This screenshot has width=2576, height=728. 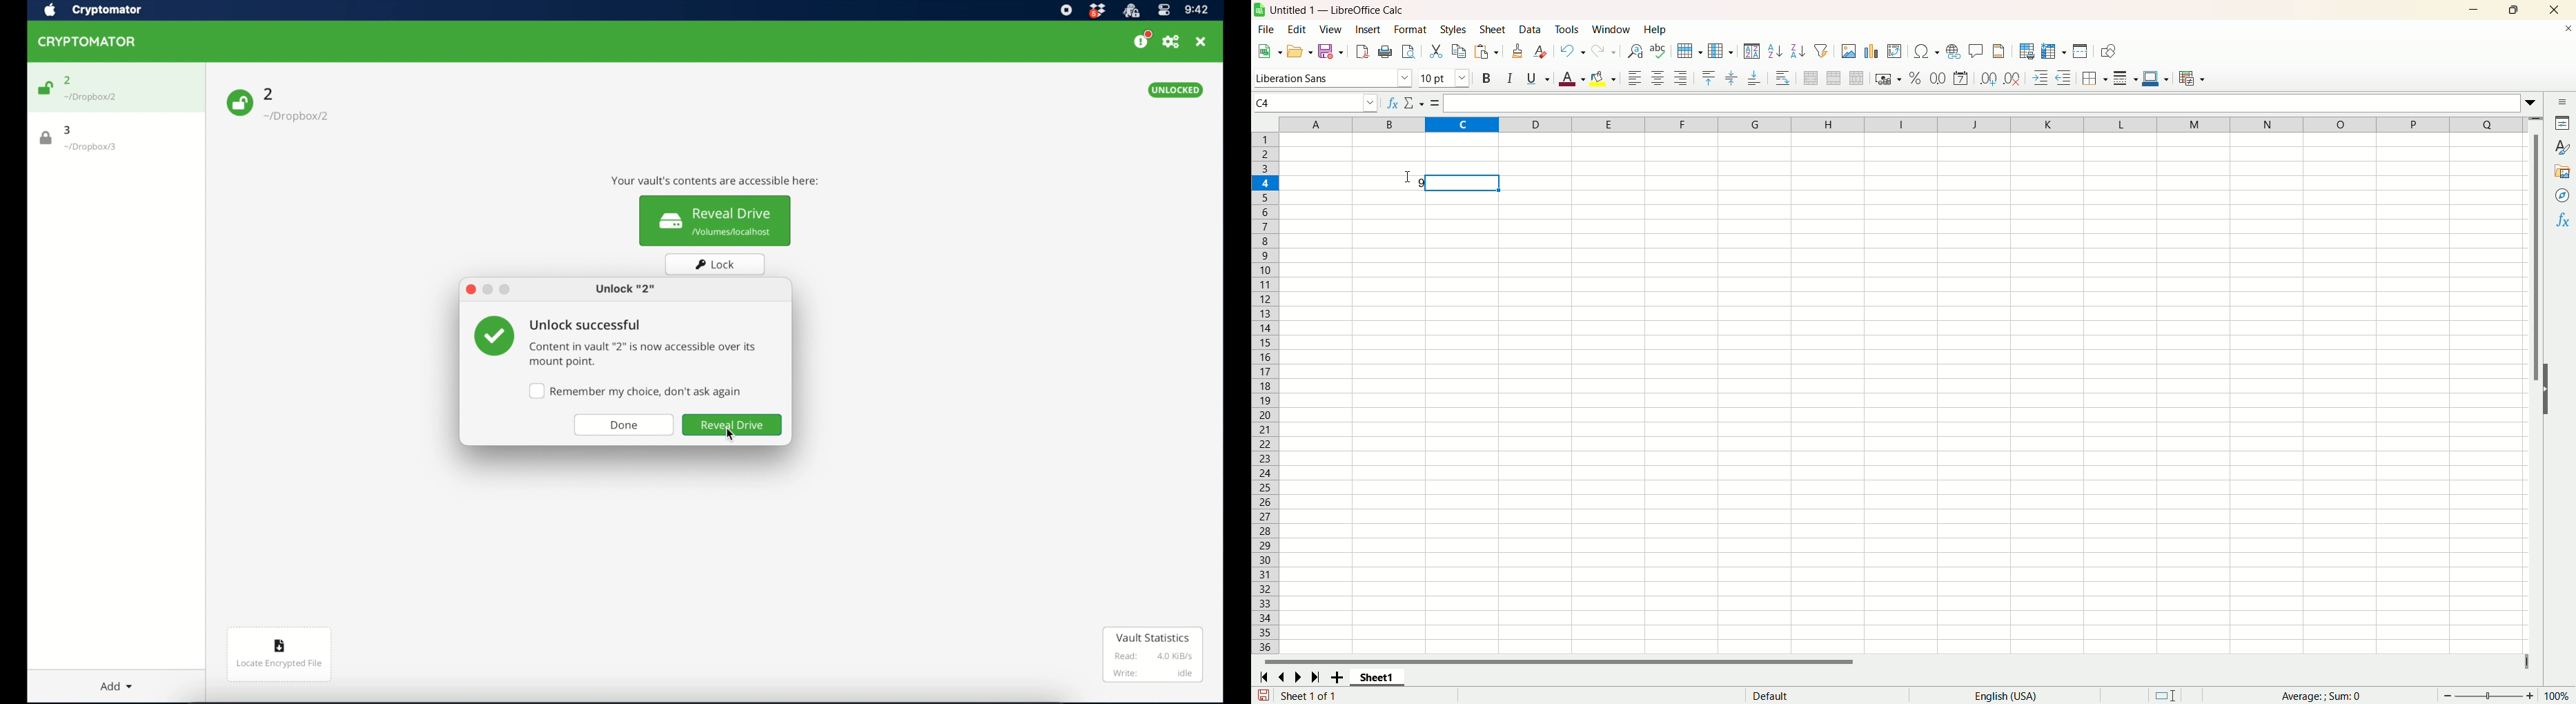 I want to click on styles, so click(x=2563, y=147).